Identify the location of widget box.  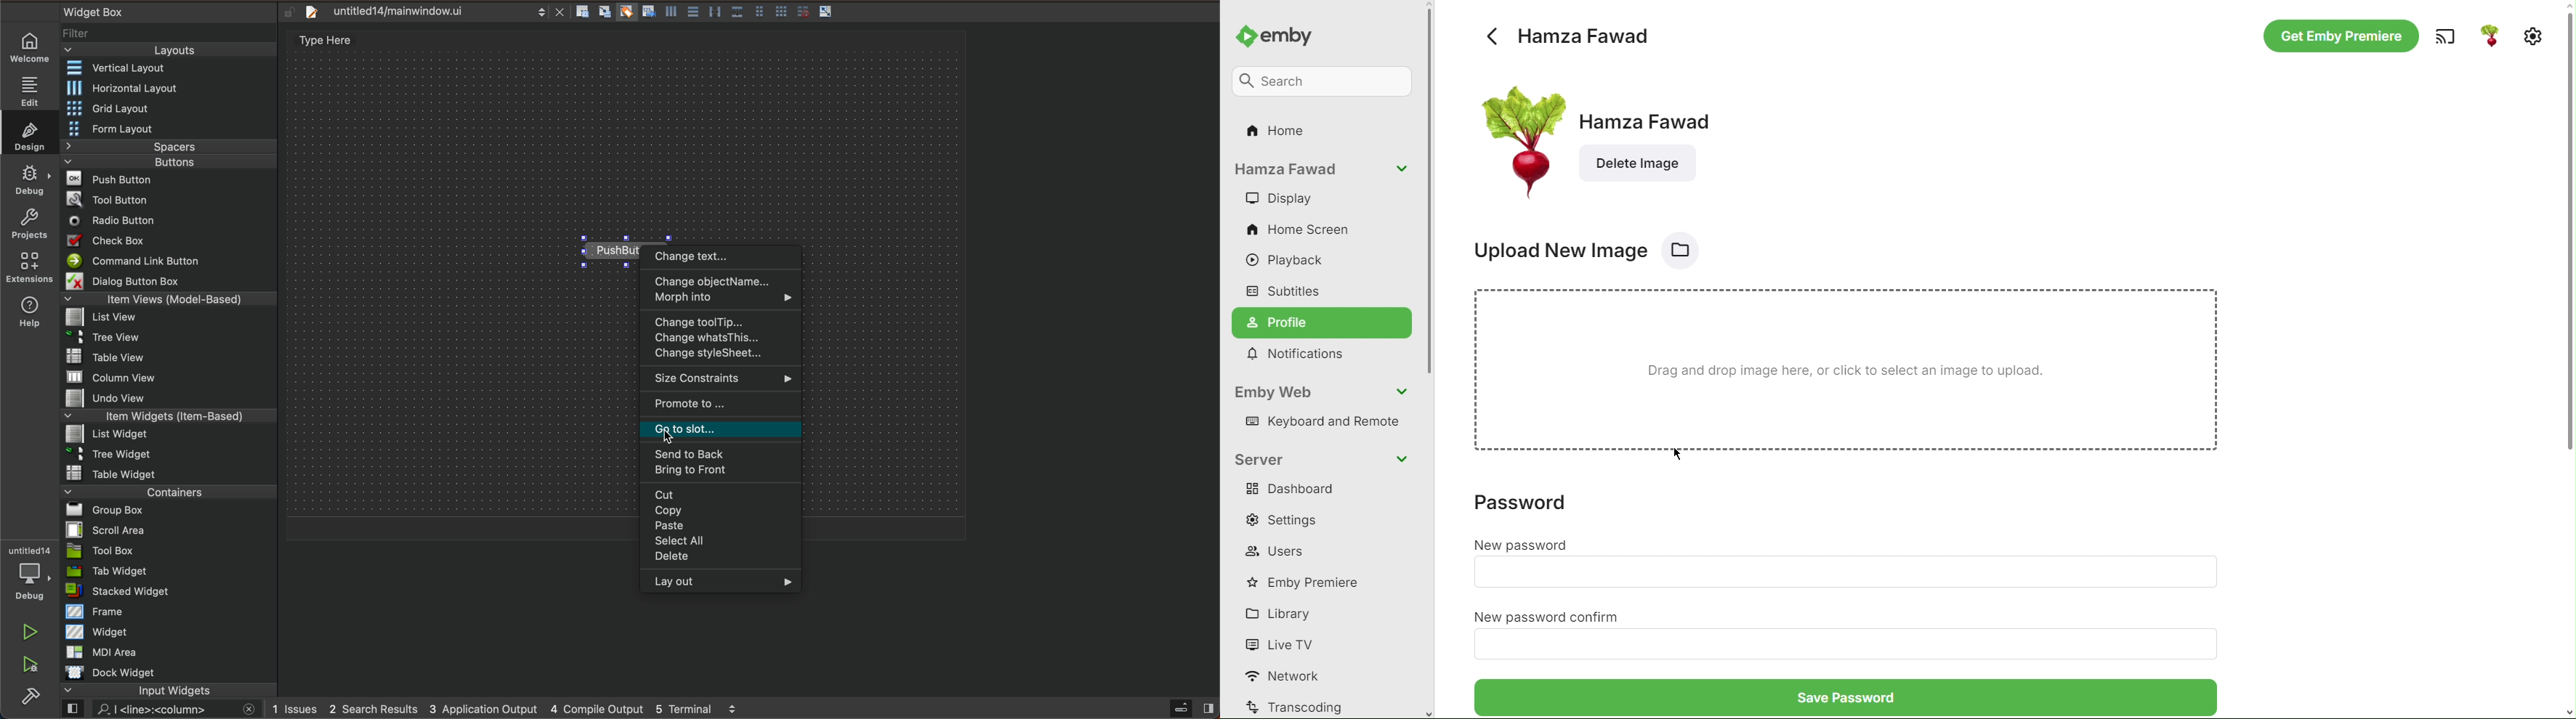
(124, 9).